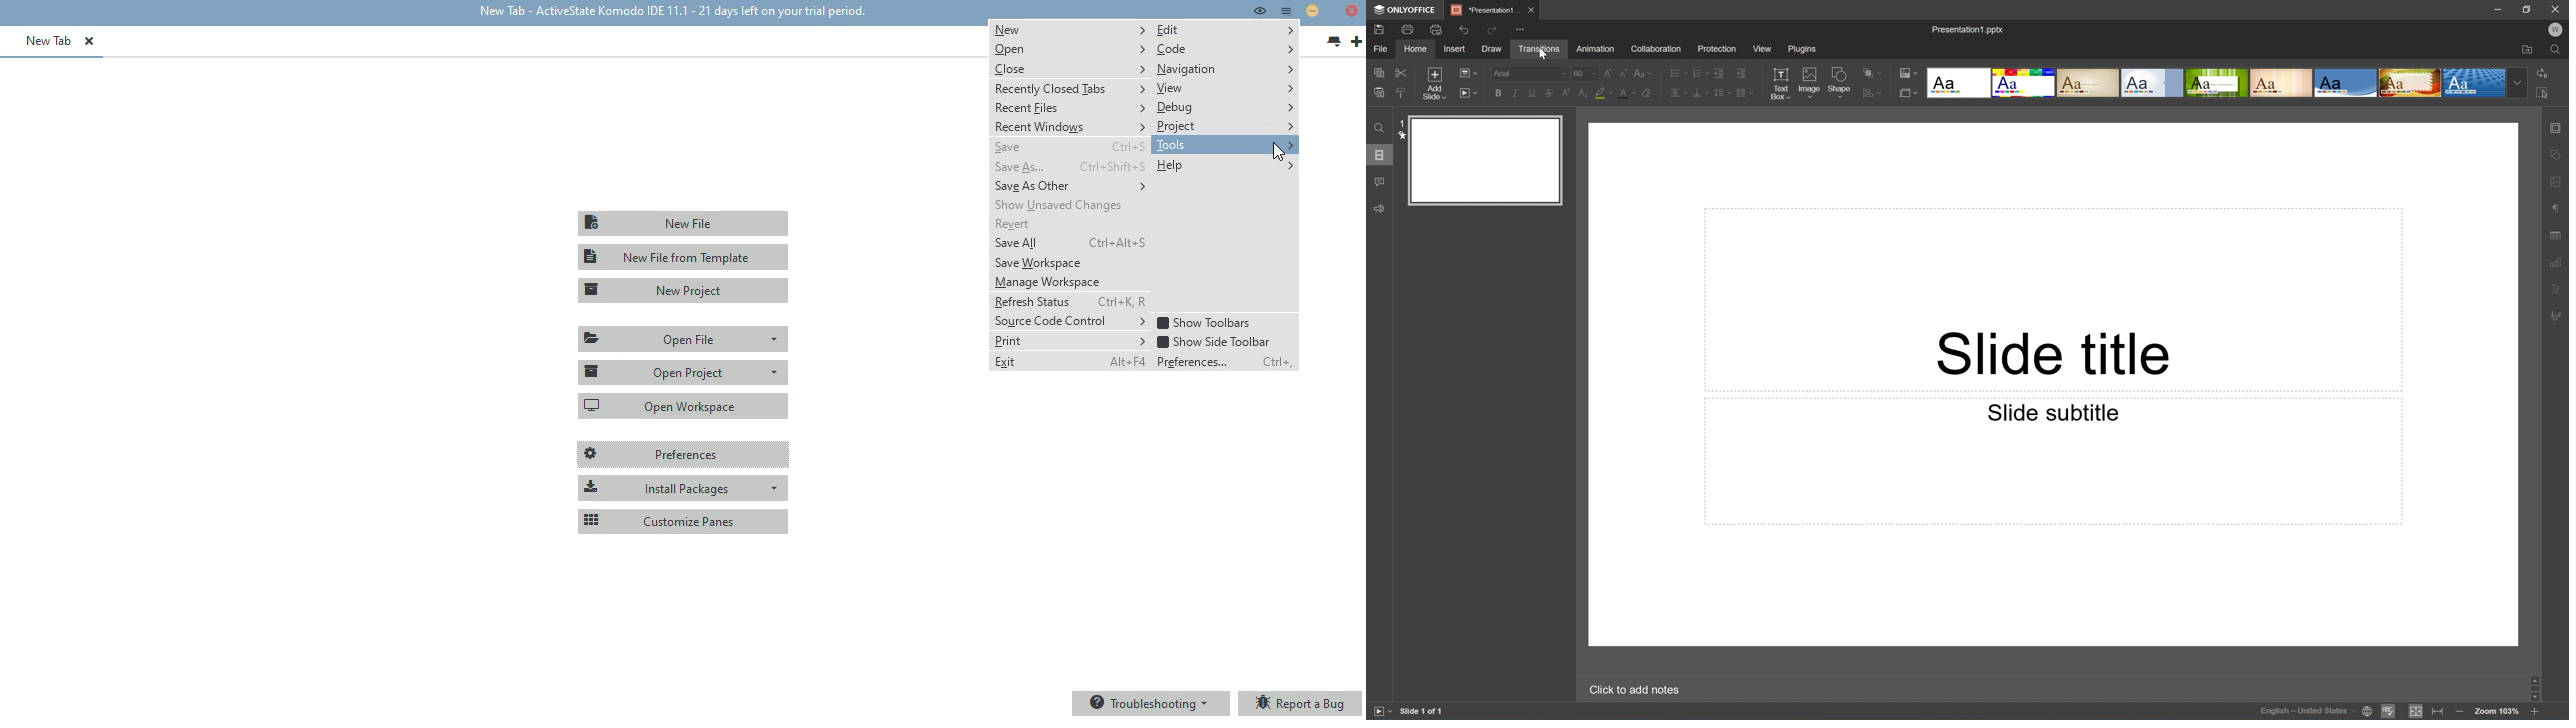 The image size is (2576, 728). Describe the element at coordinates (685, 339) in the screenshot. I see `open file` at that location.